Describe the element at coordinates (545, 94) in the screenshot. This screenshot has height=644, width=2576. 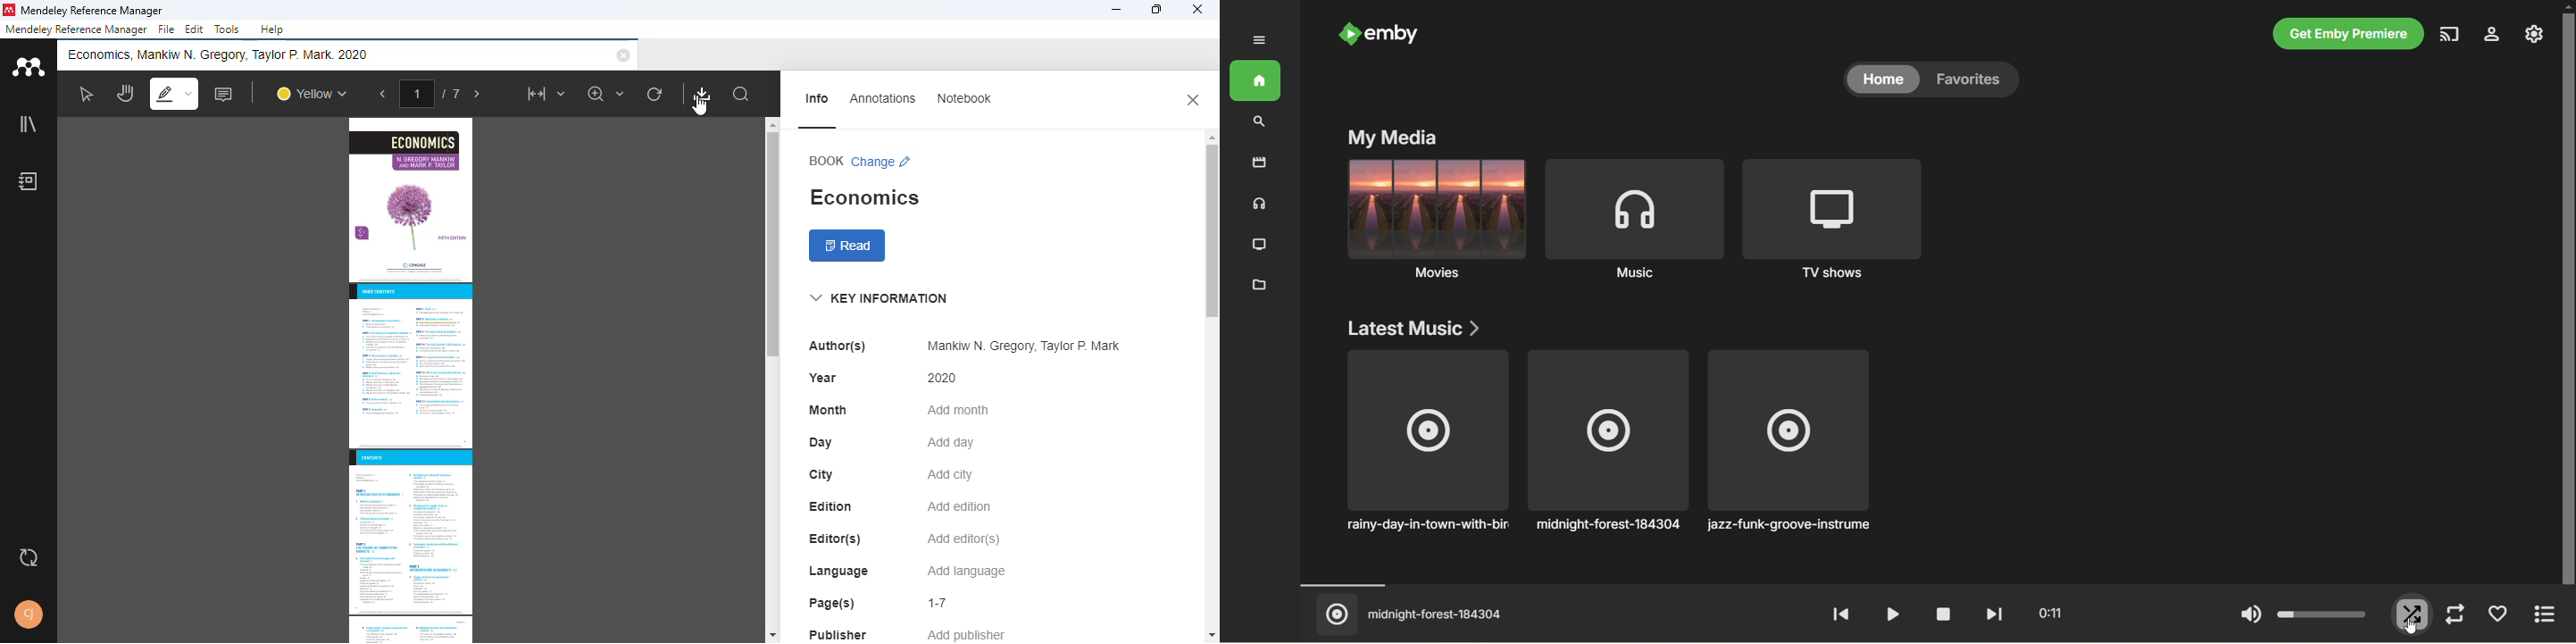
I see `fit to width/height` at that location.